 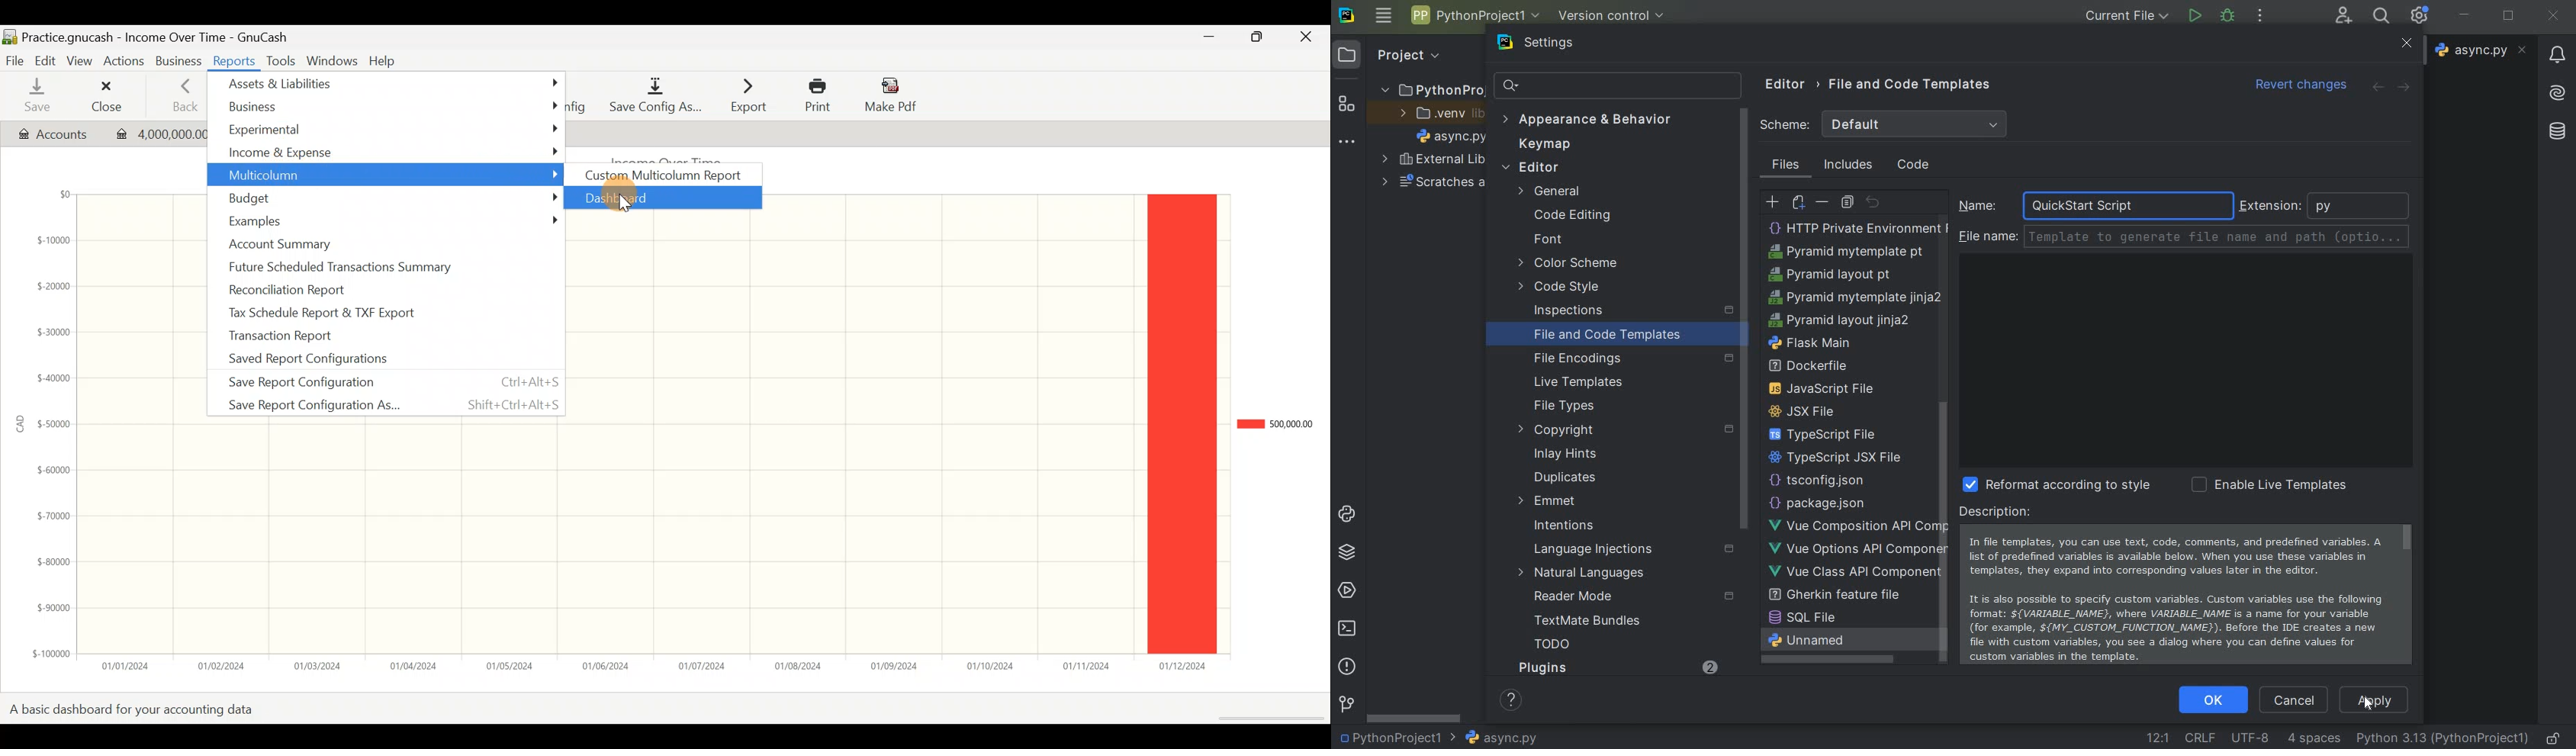 What do you see at coordinates (2296, 86) in the screenshot?
I see `revert changes` at bounding box center [2296, 86].